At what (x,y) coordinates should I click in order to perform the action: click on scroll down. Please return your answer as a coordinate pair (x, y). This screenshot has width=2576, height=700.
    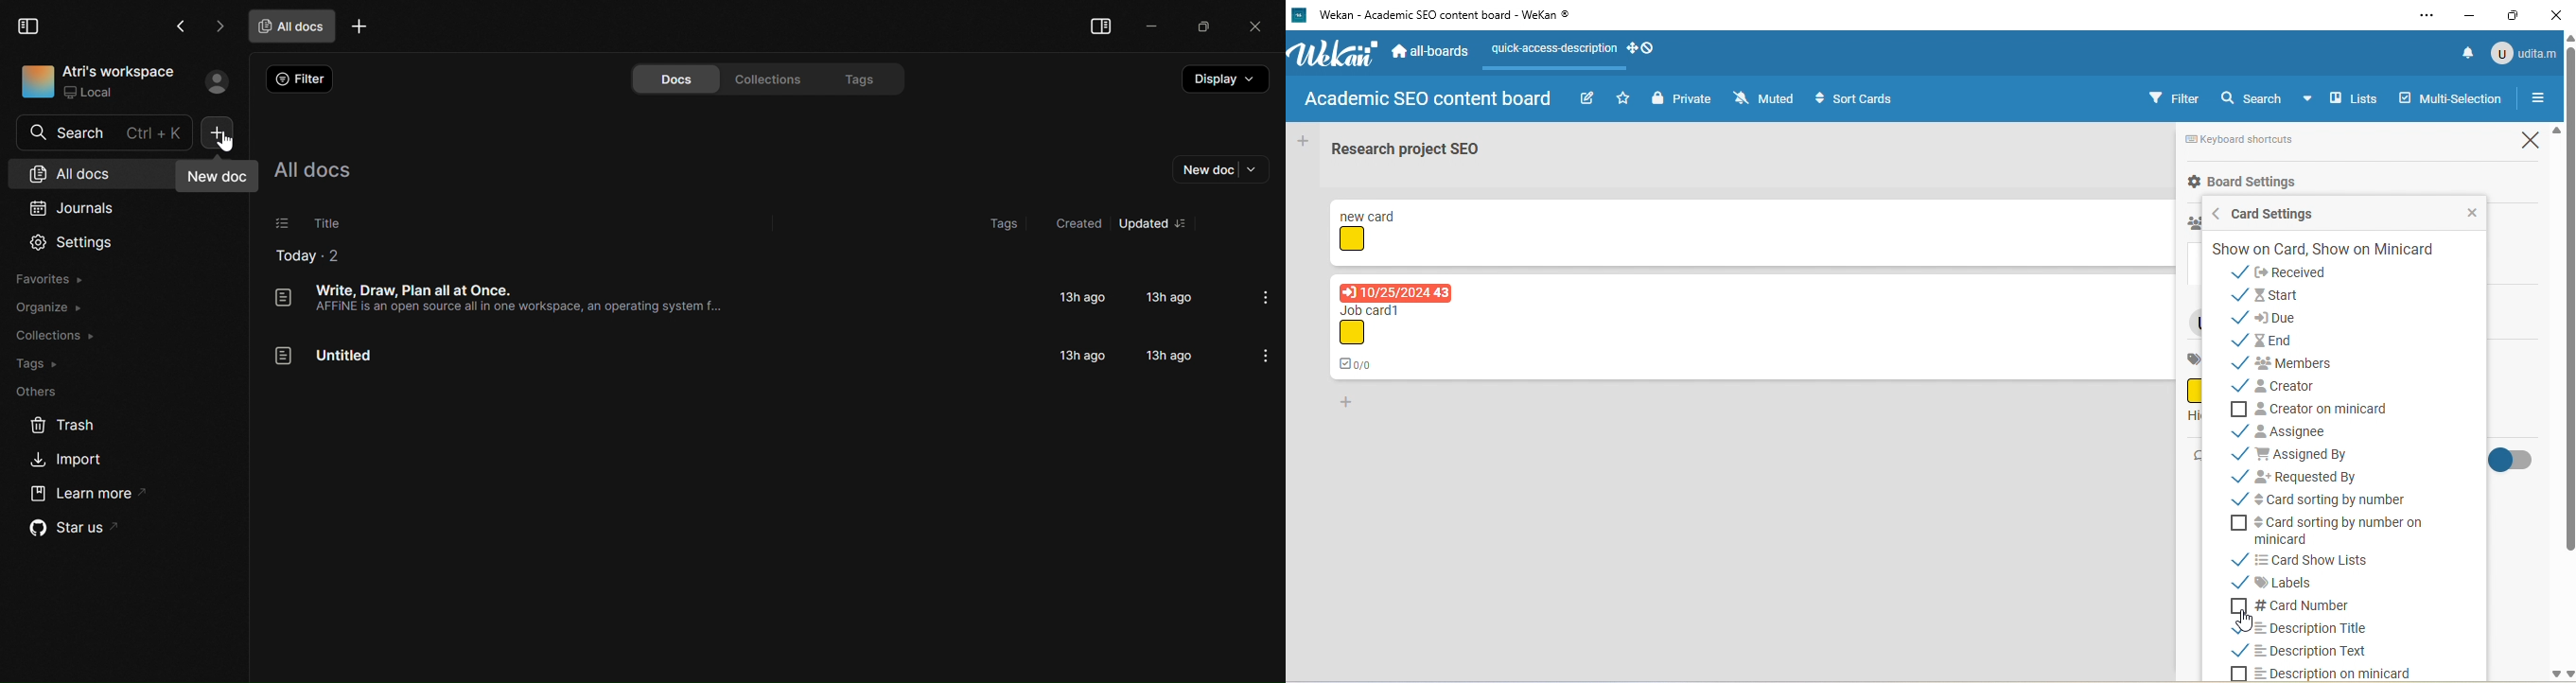
    Looking at the image, I should click on (2567, 674).